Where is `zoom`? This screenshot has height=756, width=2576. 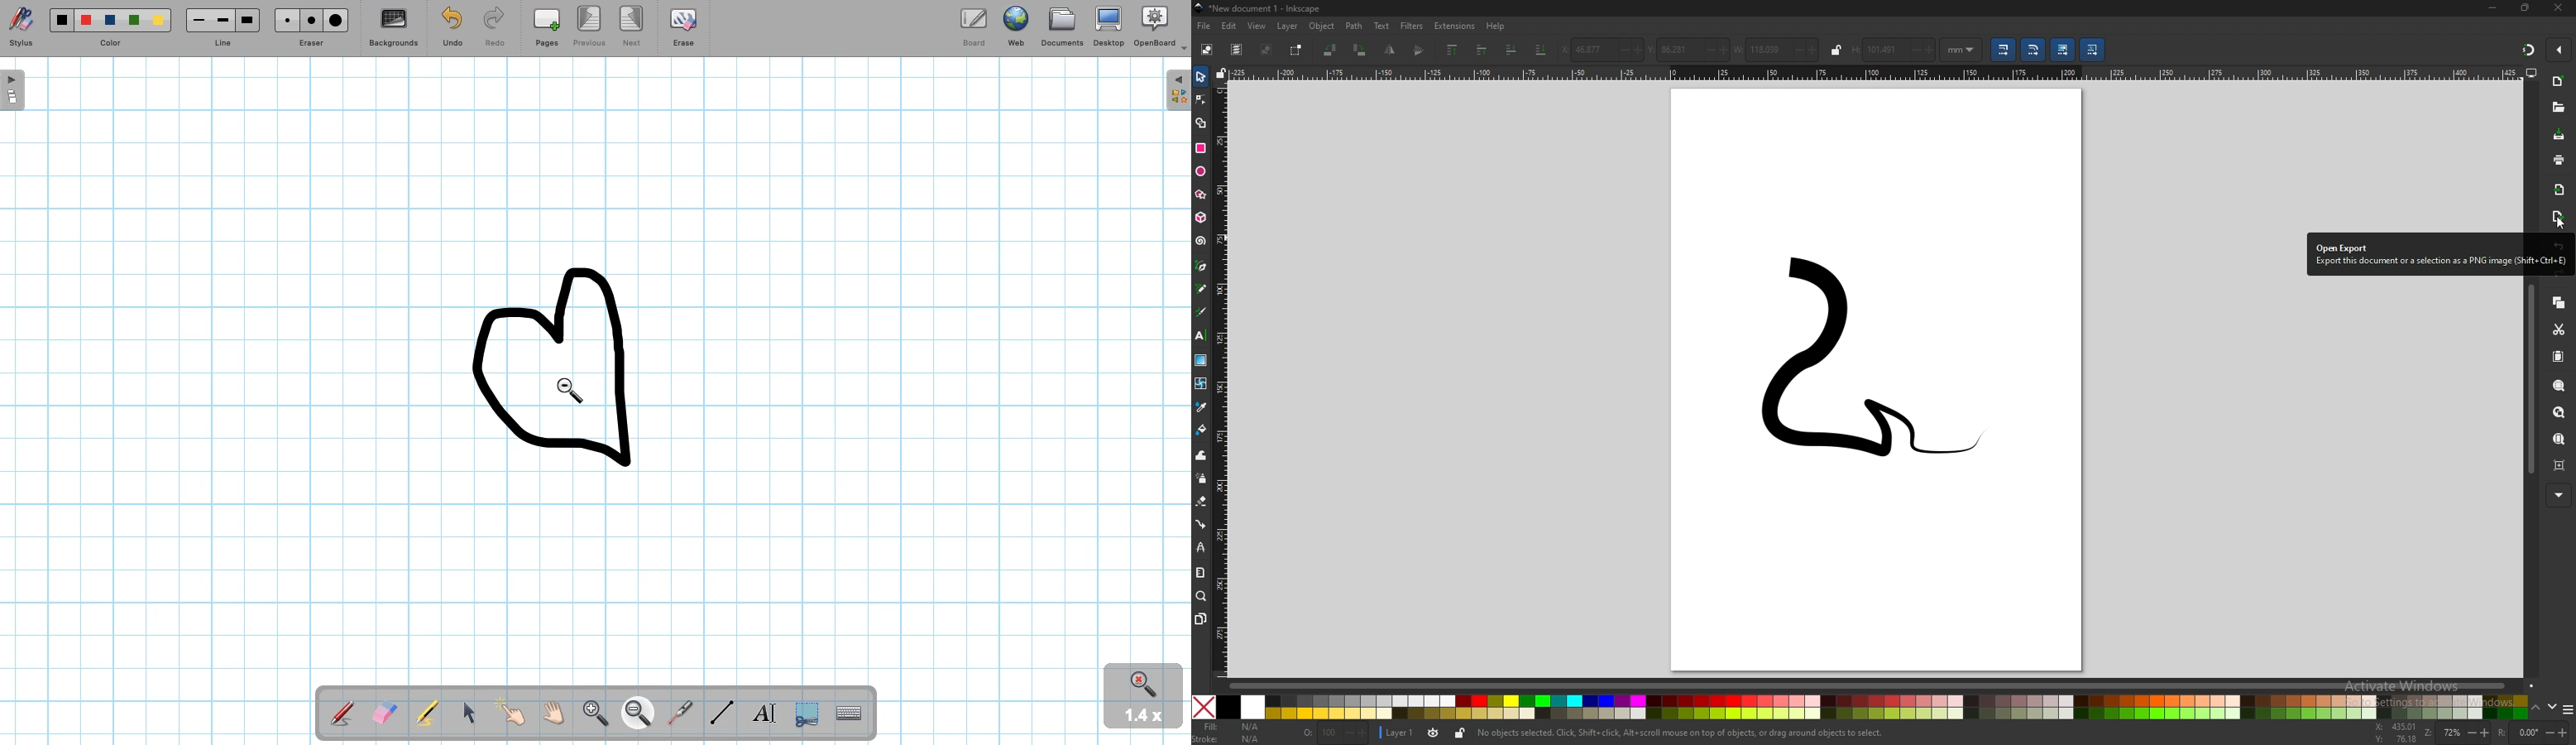
zoom is located at coordinates (2456, 733).